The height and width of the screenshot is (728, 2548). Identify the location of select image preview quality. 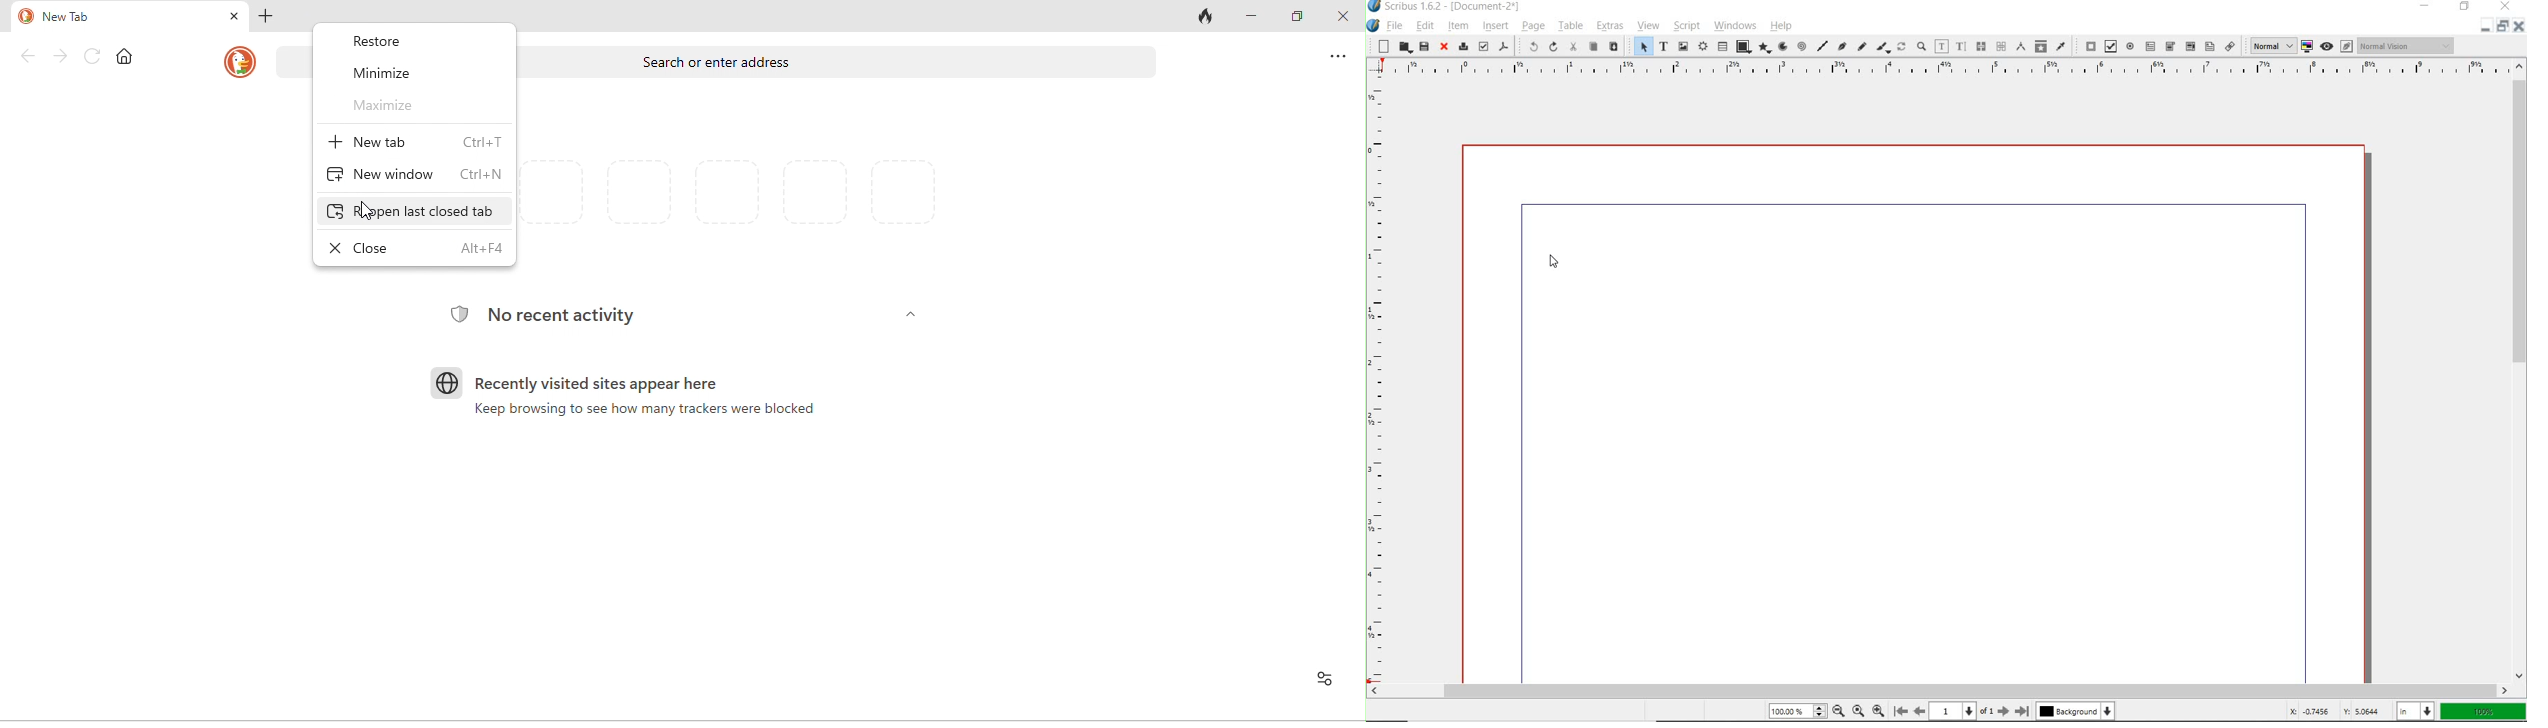
(2269, 46).